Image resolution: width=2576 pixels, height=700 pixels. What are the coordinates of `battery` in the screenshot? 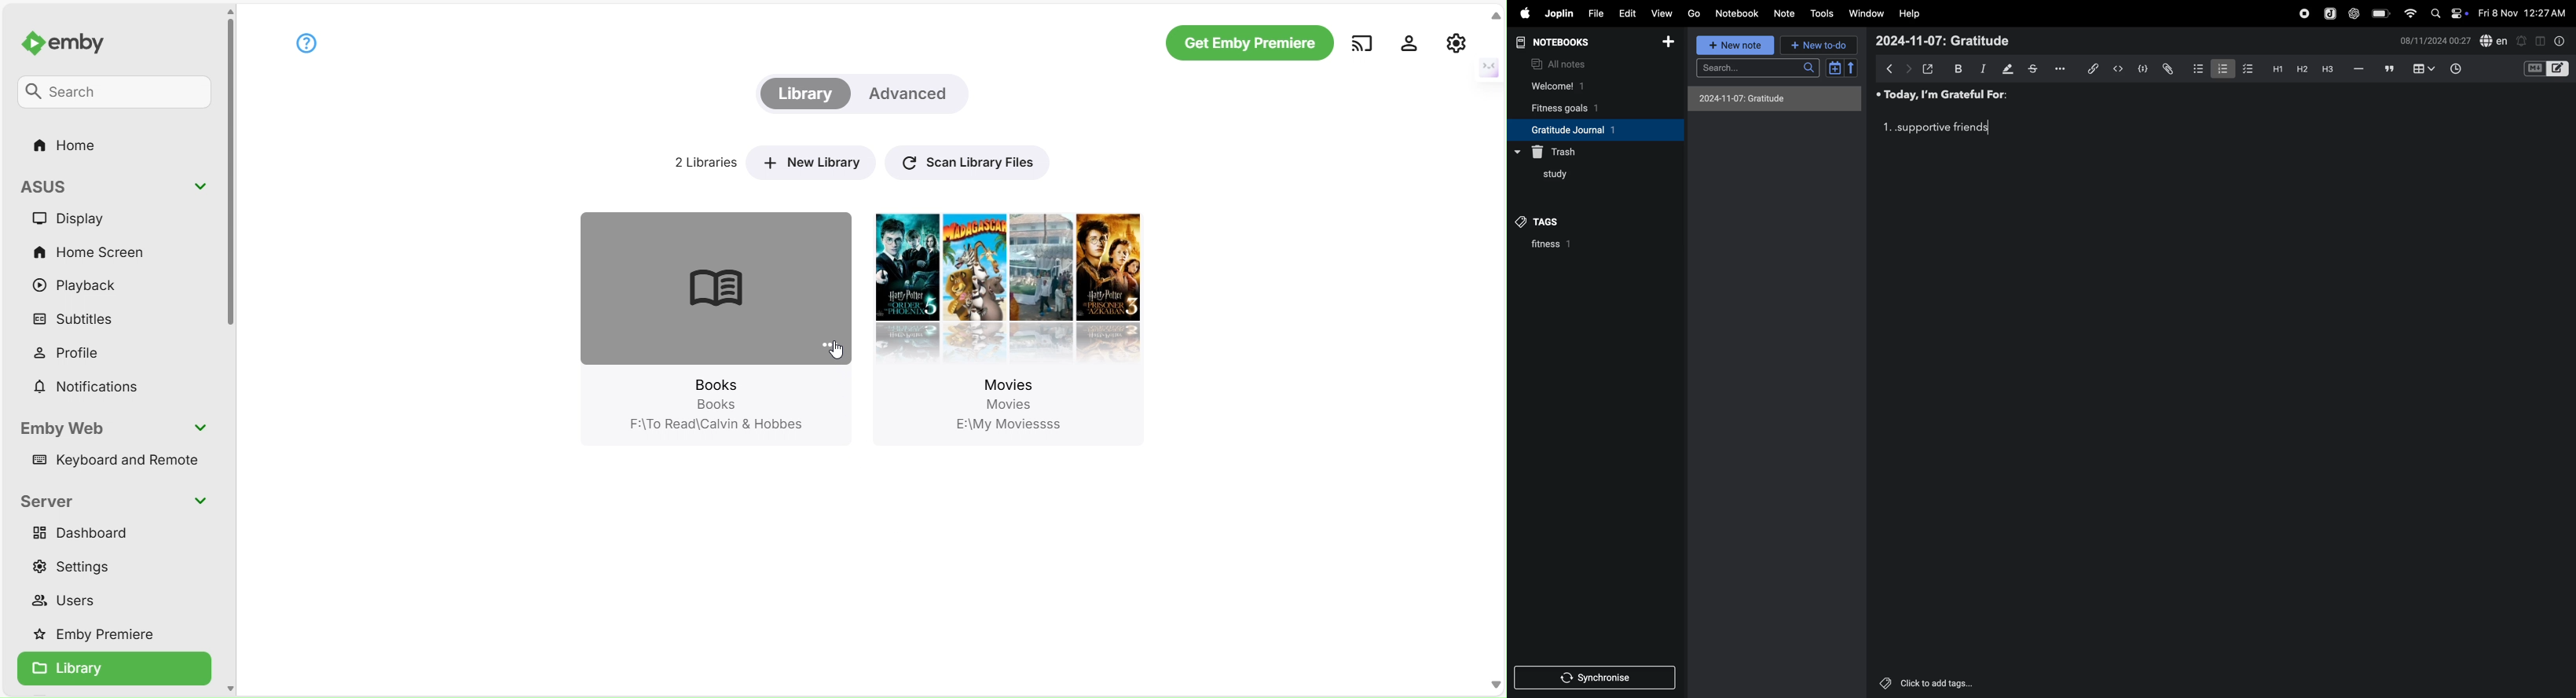 It's located at (2379, 13).